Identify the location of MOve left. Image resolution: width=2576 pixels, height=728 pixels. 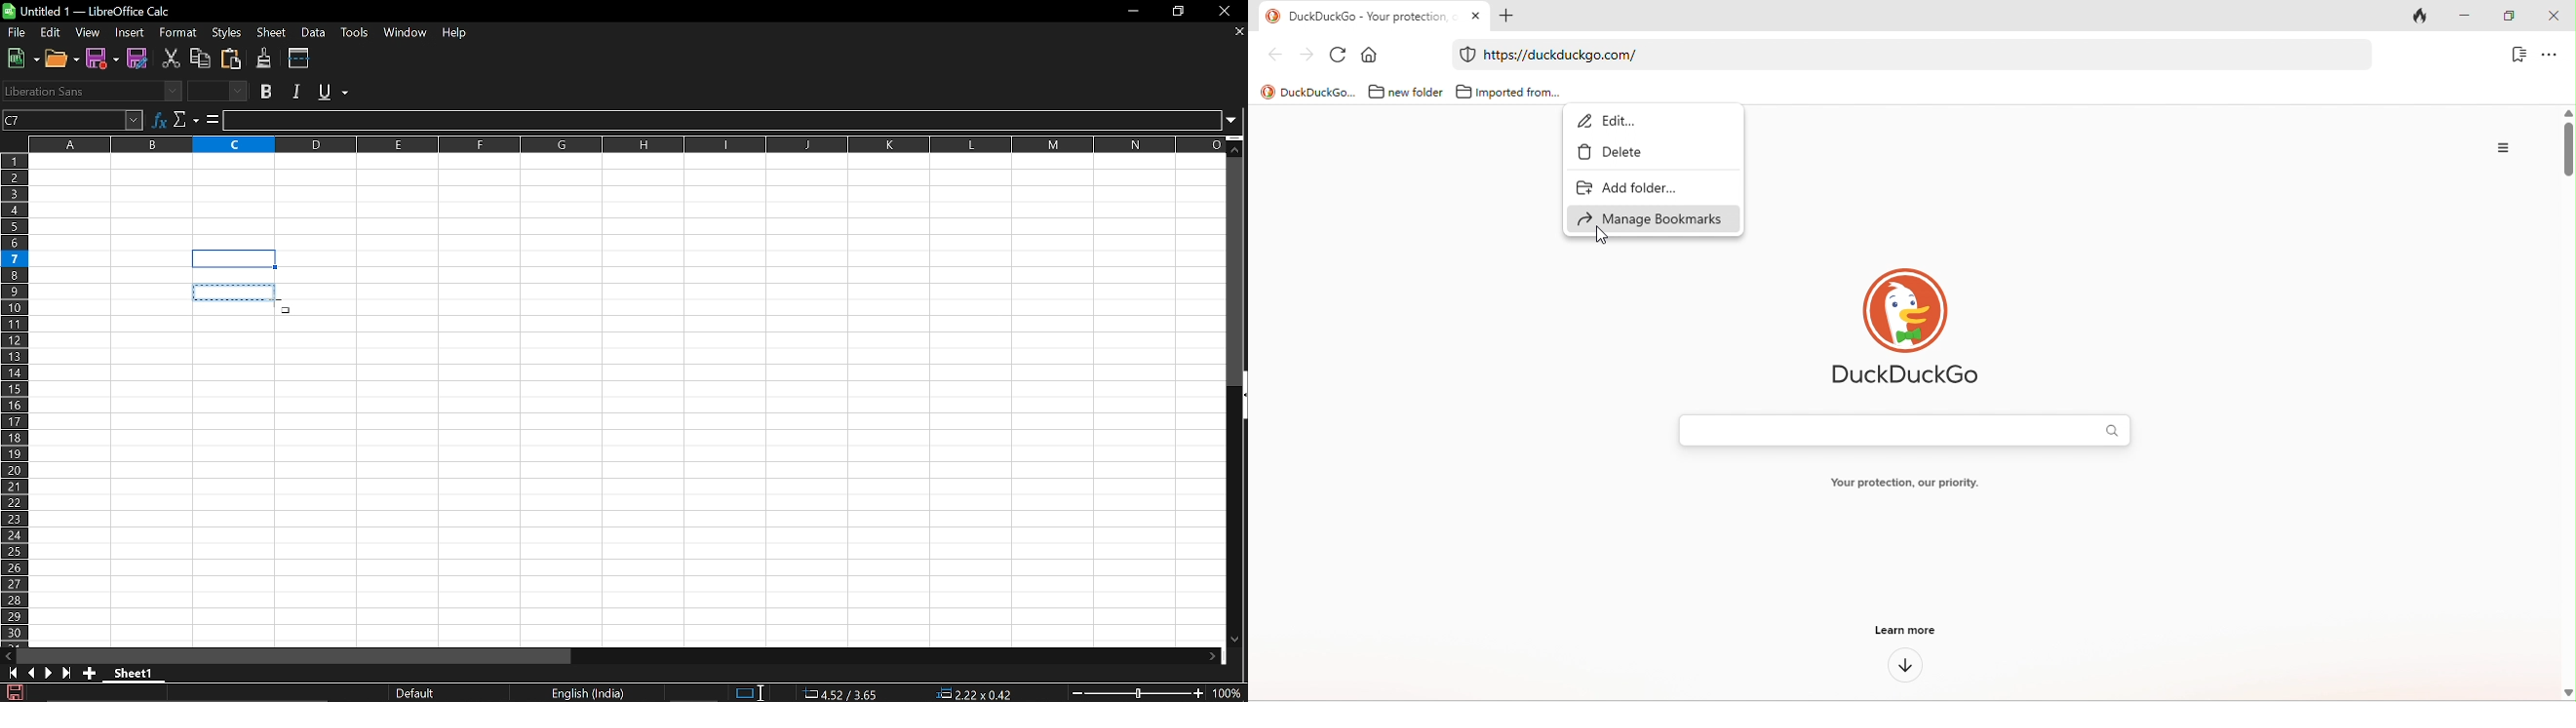
(8, 656).